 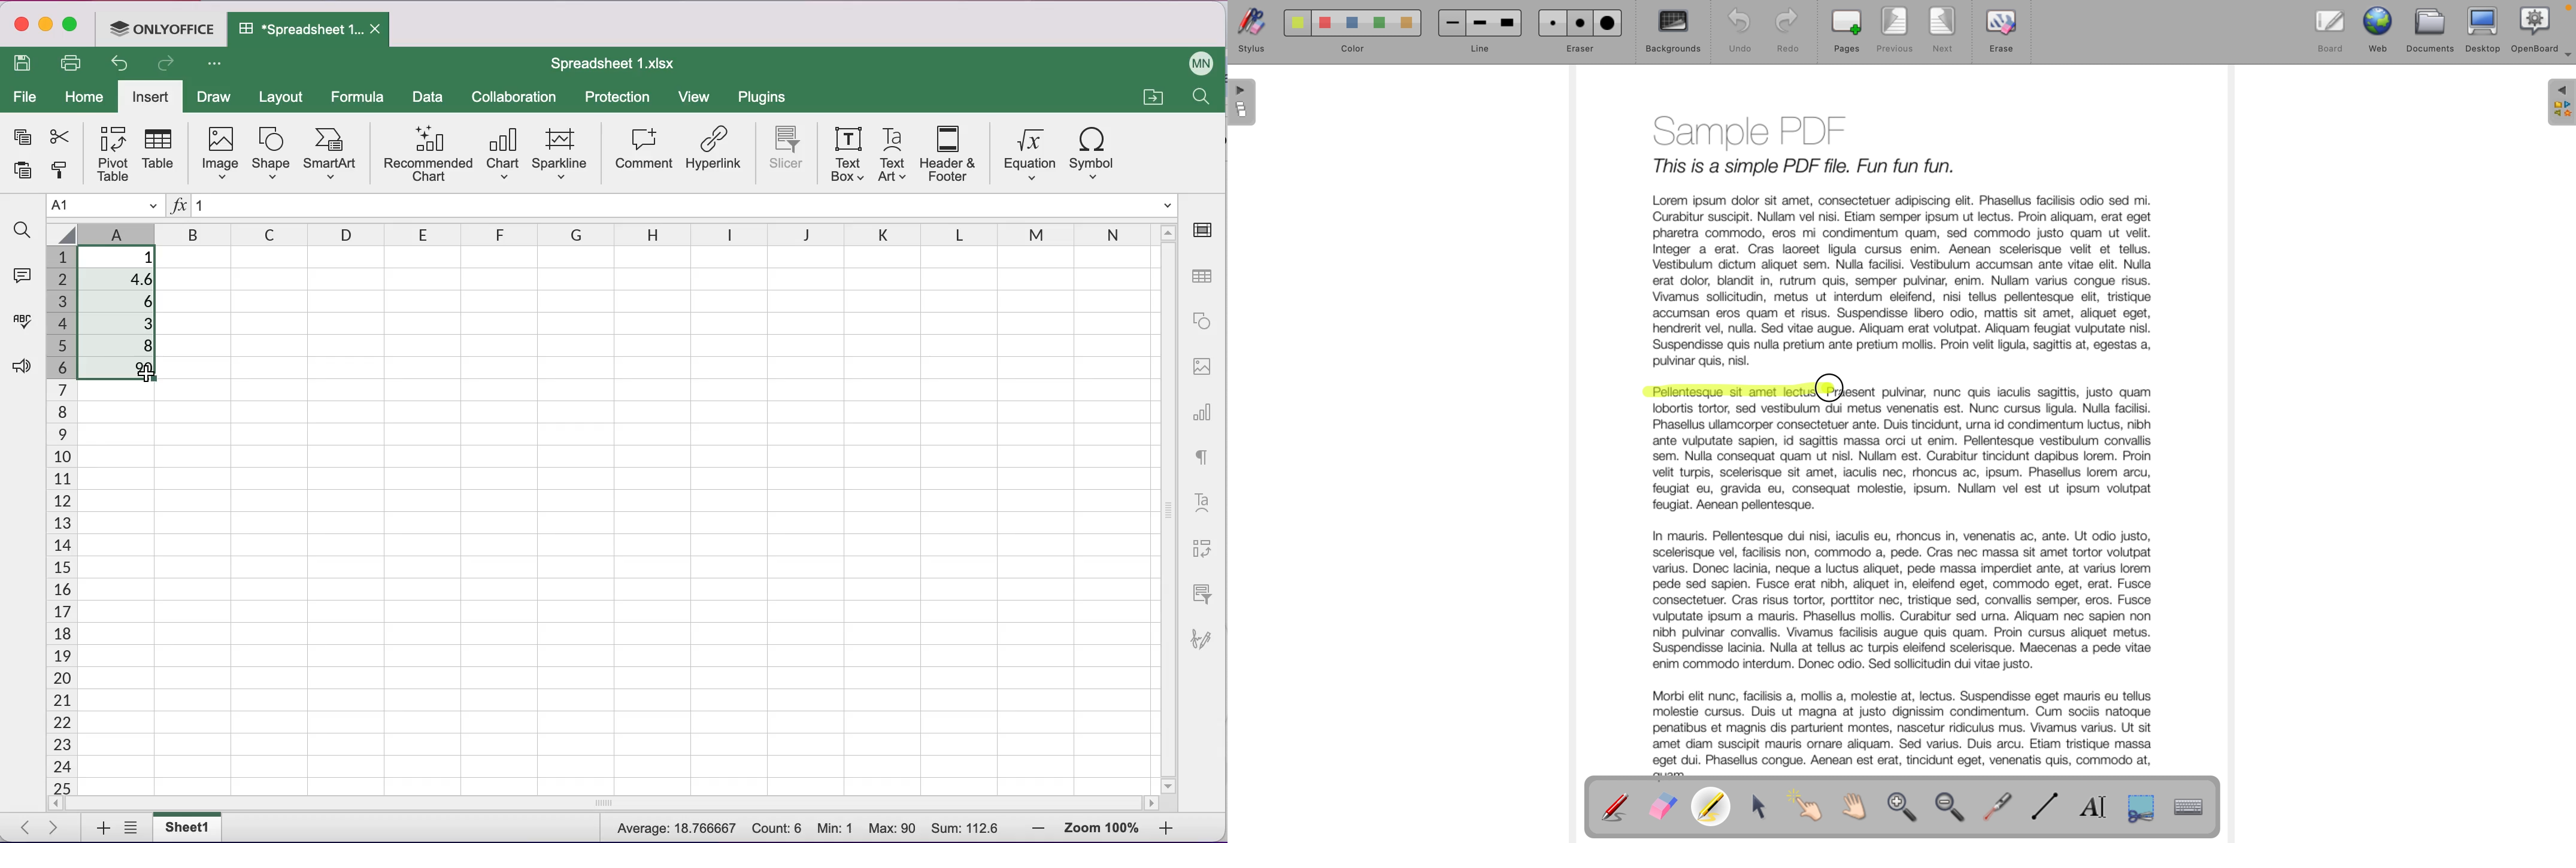 What do you see at coordinates (1205, 231) in the screenshot?
I see `cell settings` at bounding box center [1205, 231].